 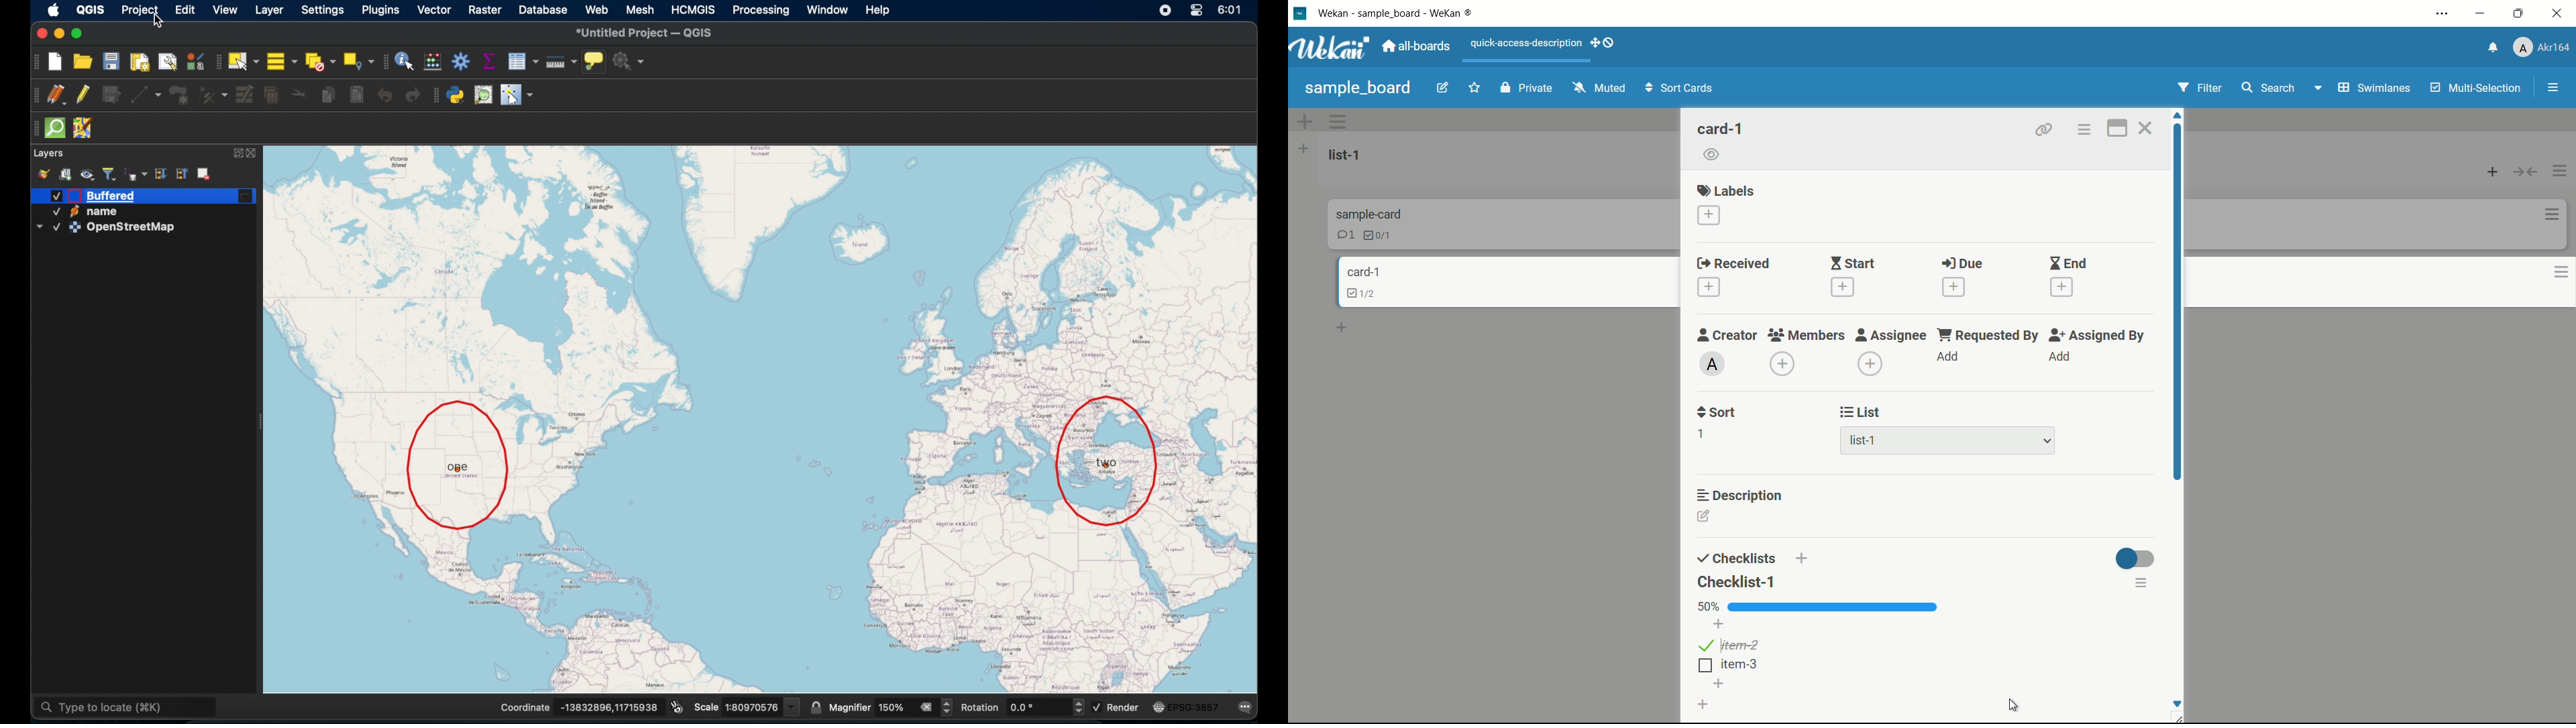 What do you see at coordinates (111, 62) in the screenshot?
I see `save project` at bounding box center [111, 62].